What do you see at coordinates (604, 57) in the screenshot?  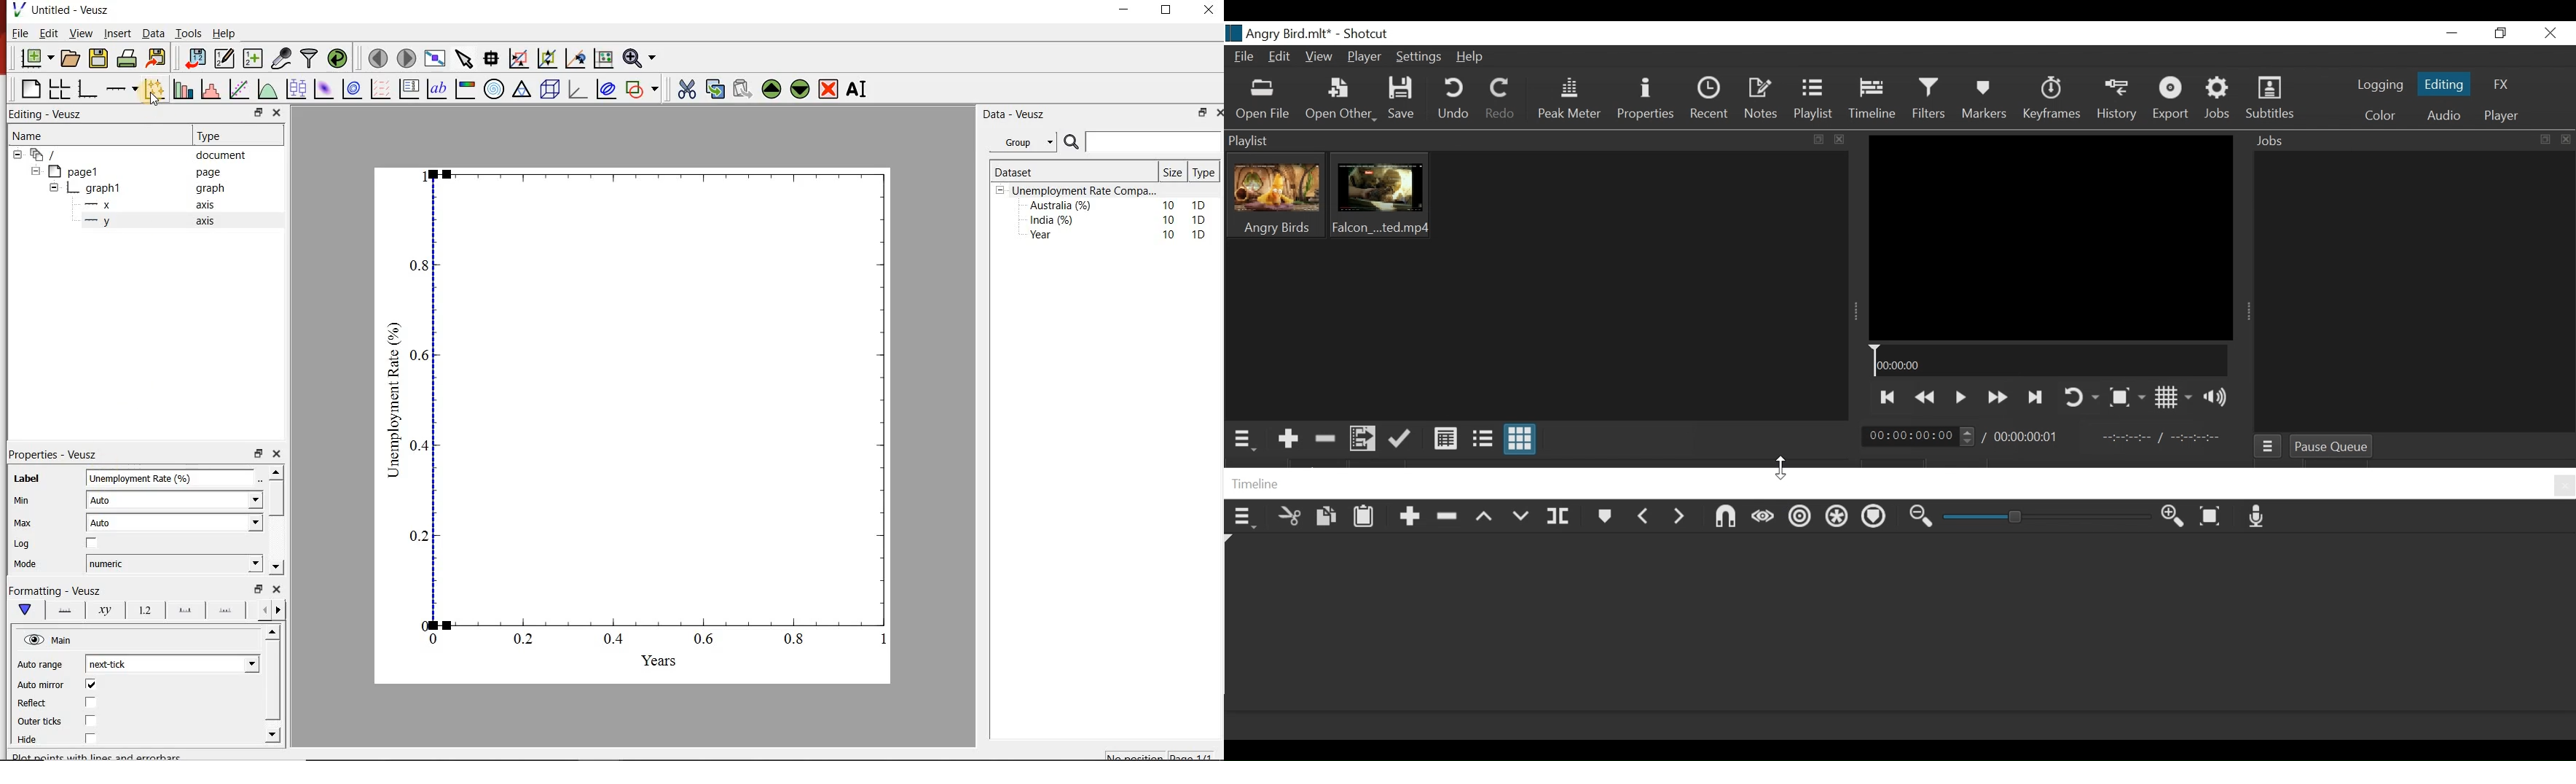 I see `click to resset graph axes` at bounding box center [604, 57].